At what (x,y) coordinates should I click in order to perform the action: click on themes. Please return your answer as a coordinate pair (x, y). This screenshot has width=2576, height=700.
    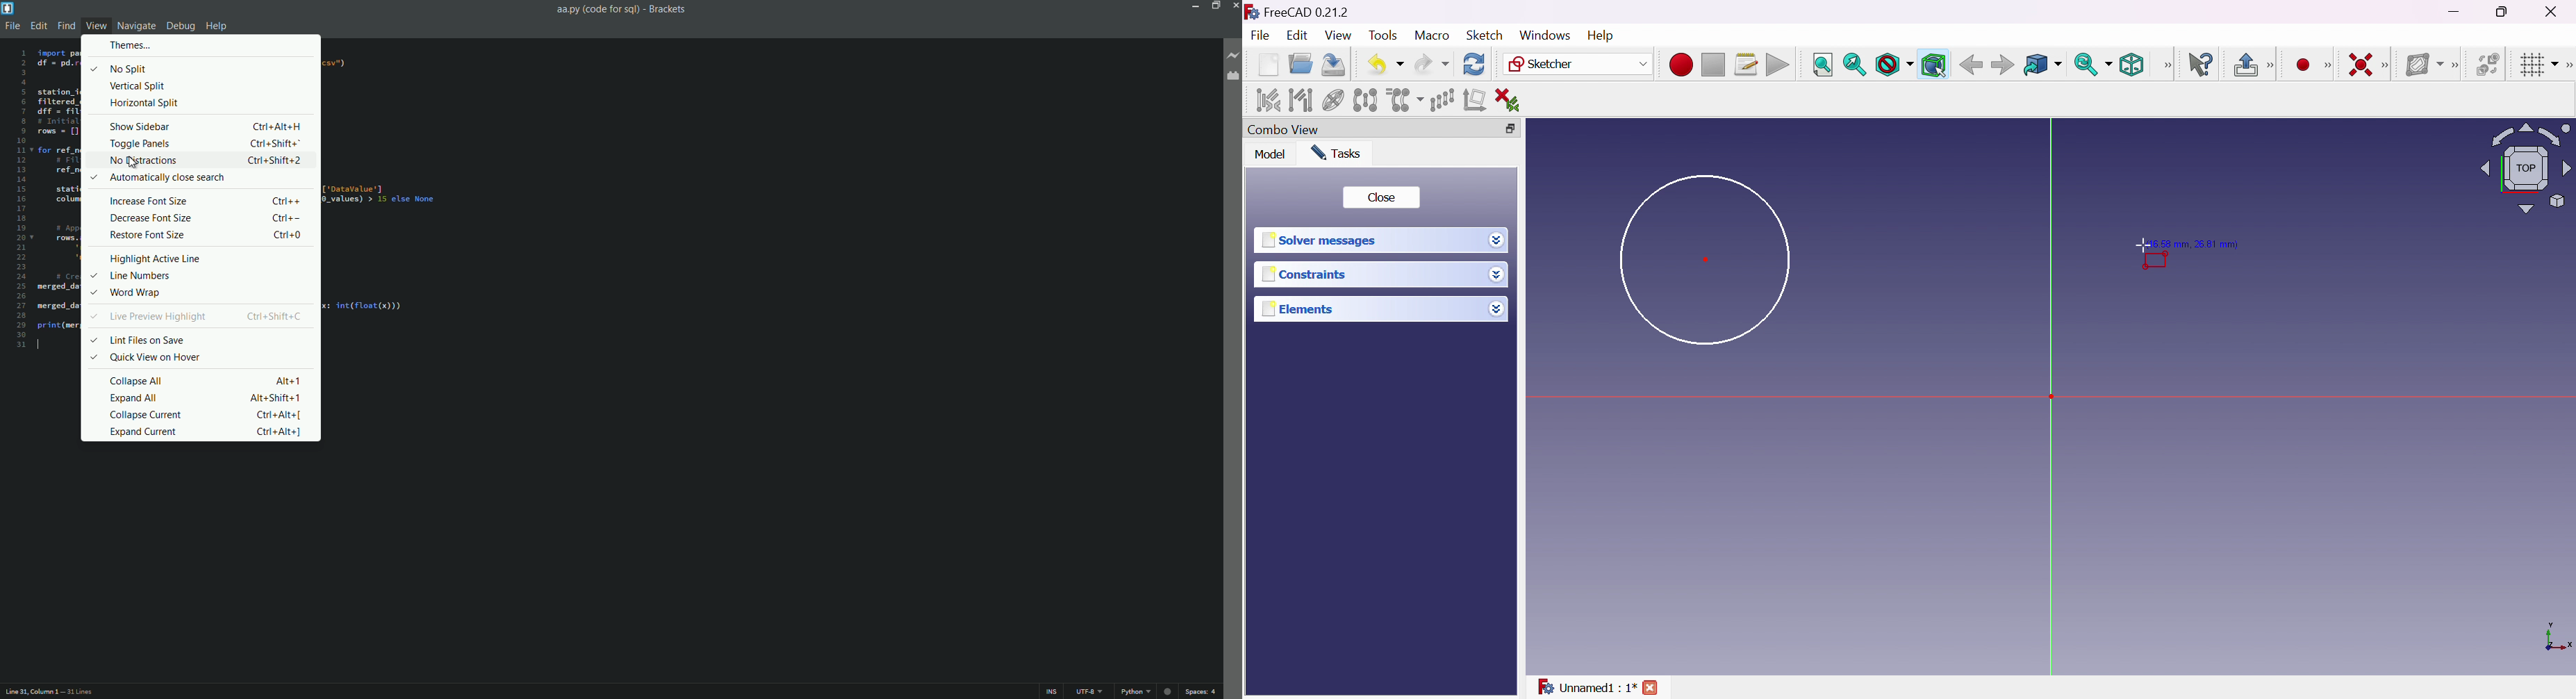
    Looking at the image, I should click on (203, 45).